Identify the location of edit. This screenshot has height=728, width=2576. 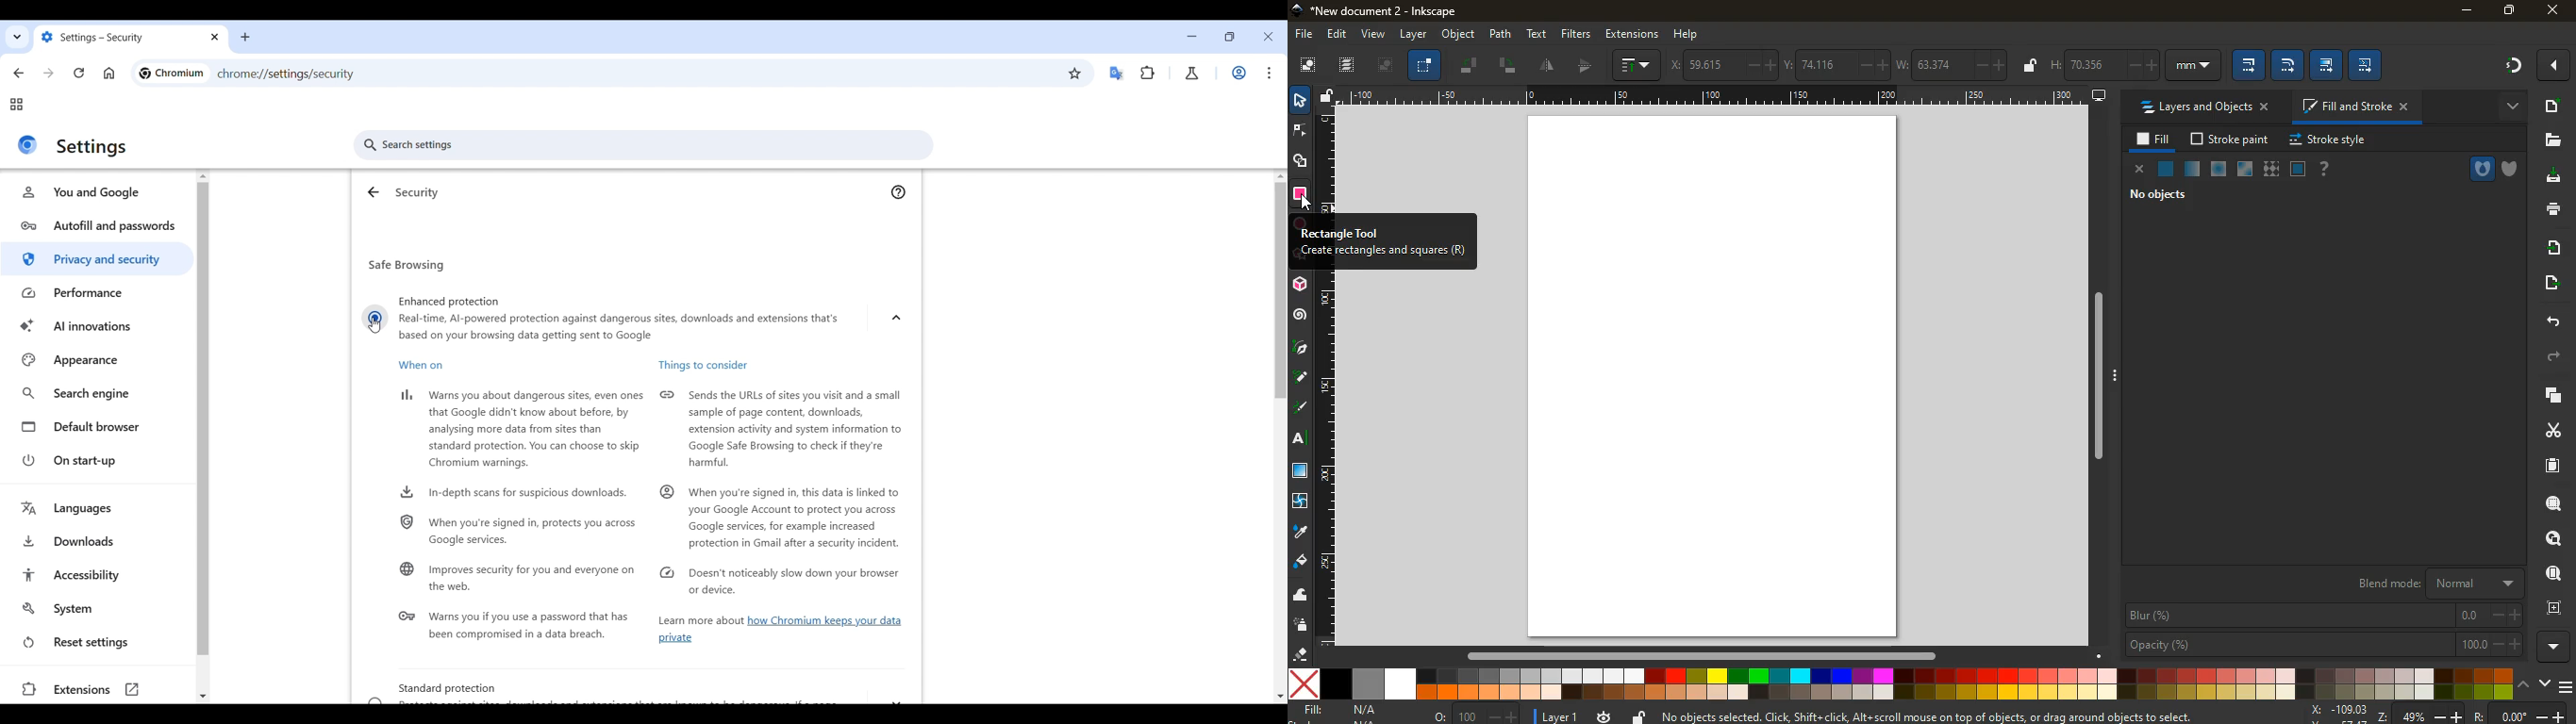
(2250, 66).